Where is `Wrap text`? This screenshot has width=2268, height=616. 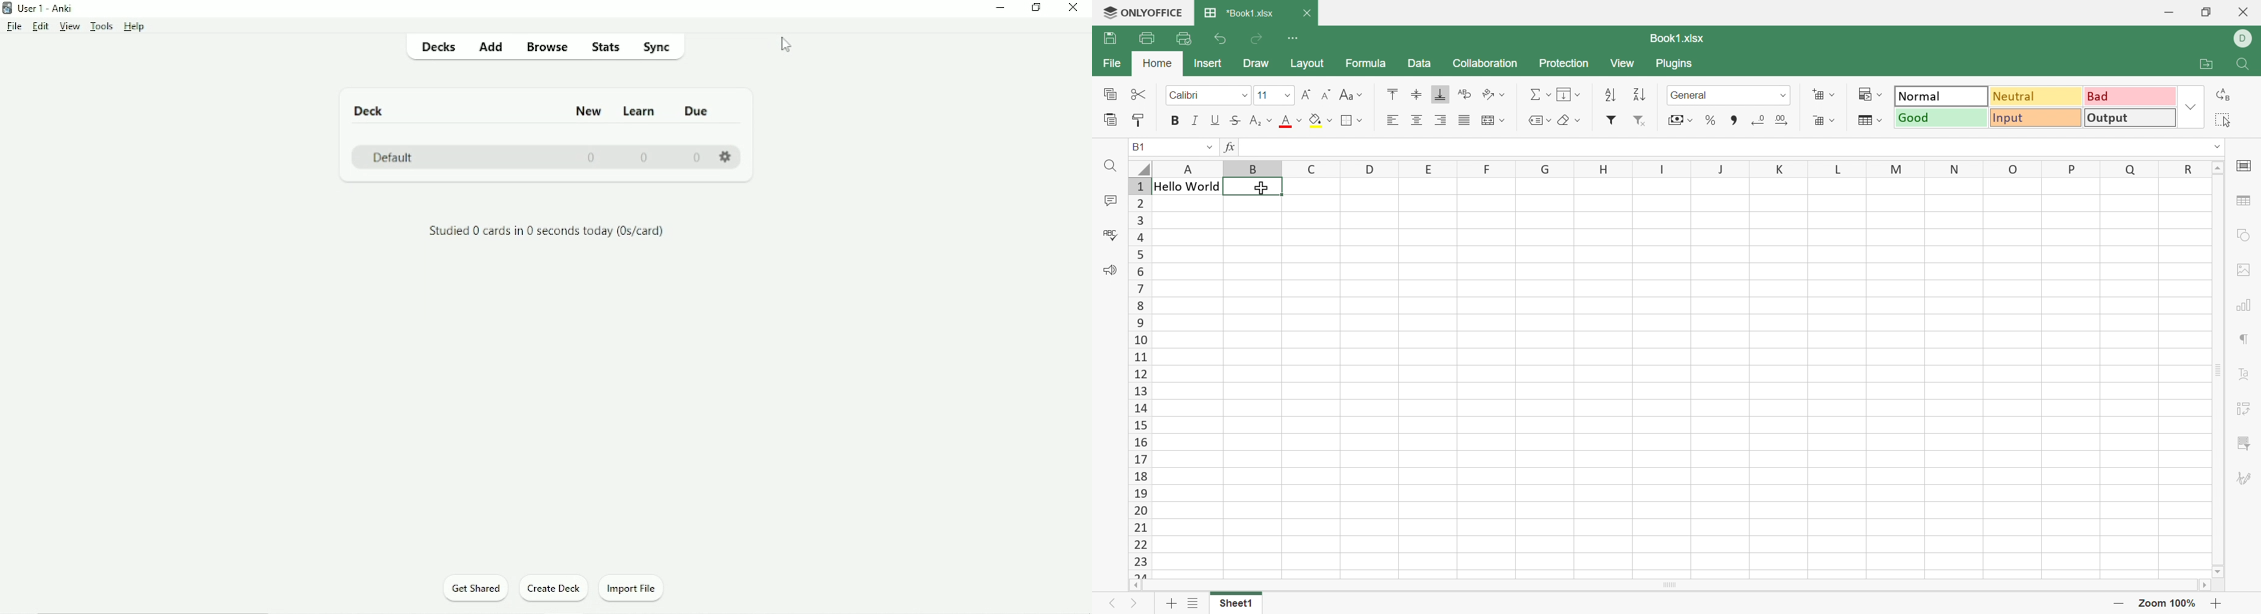 Wrap text is located at coordinates (1464, 94).